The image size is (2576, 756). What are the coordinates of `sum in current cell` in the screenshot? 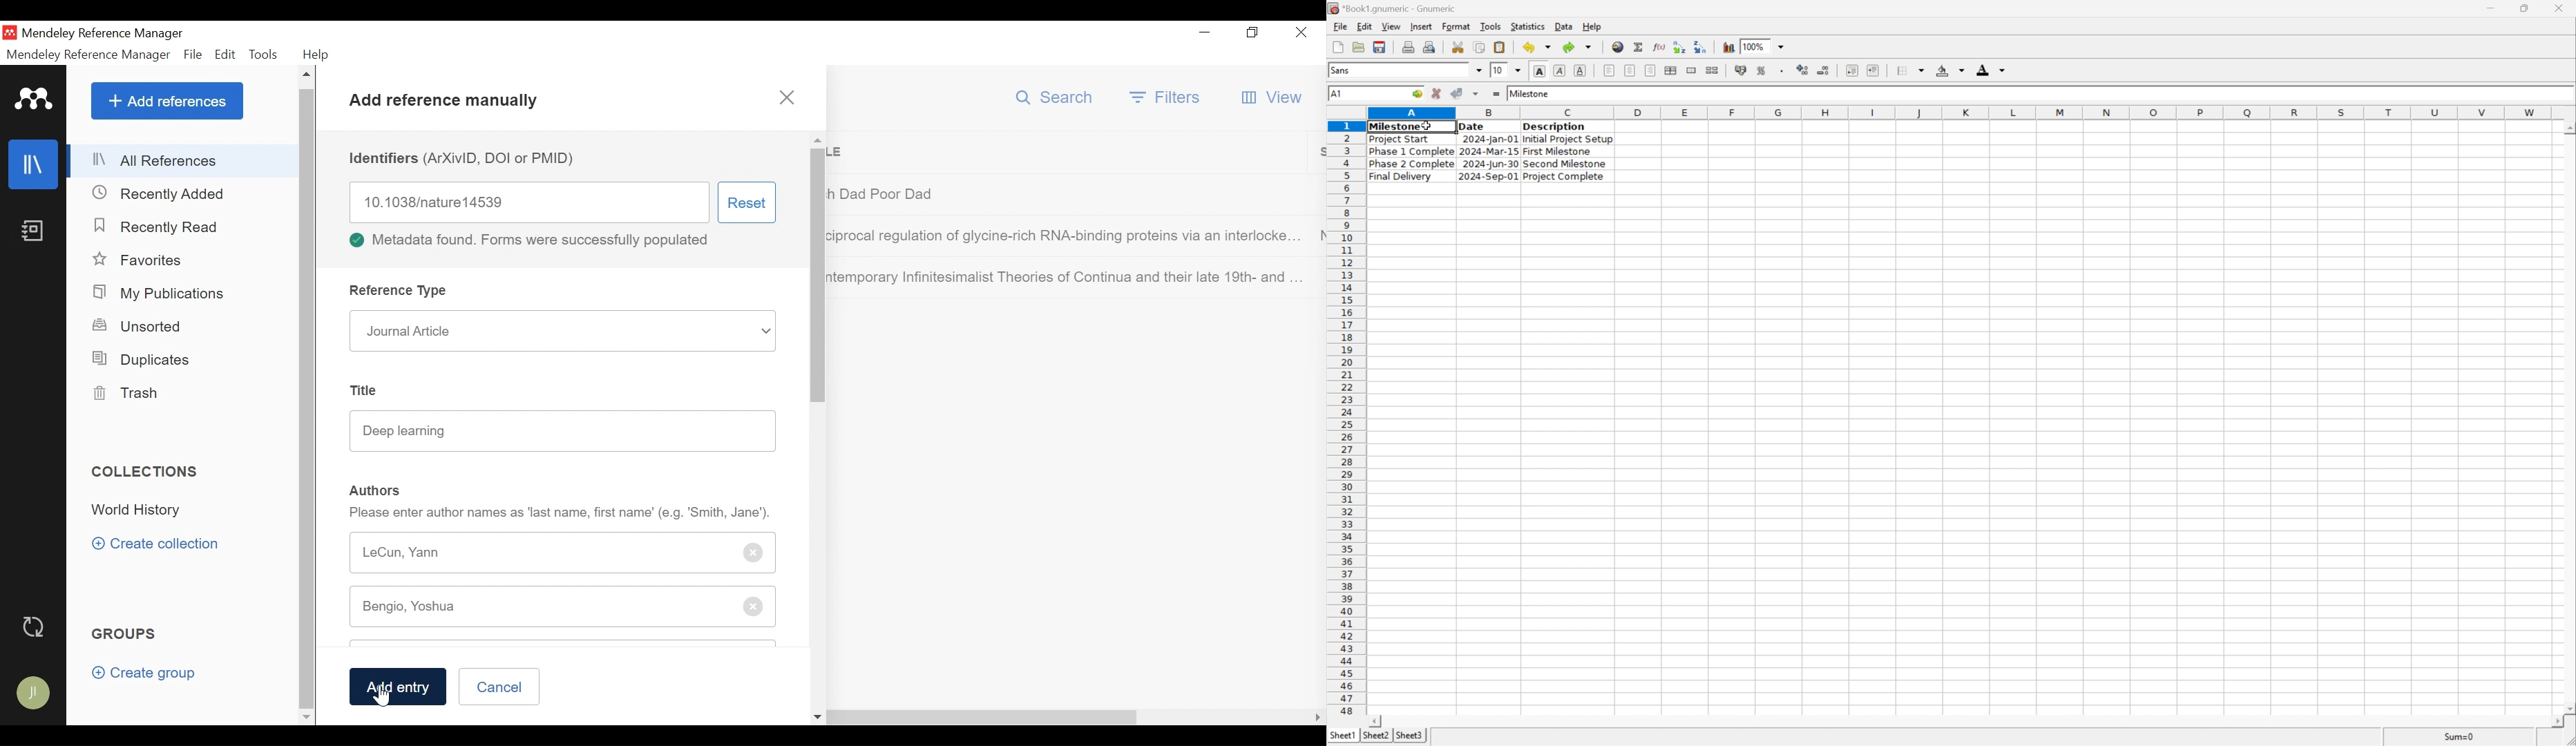 It's located at (1640, 47).